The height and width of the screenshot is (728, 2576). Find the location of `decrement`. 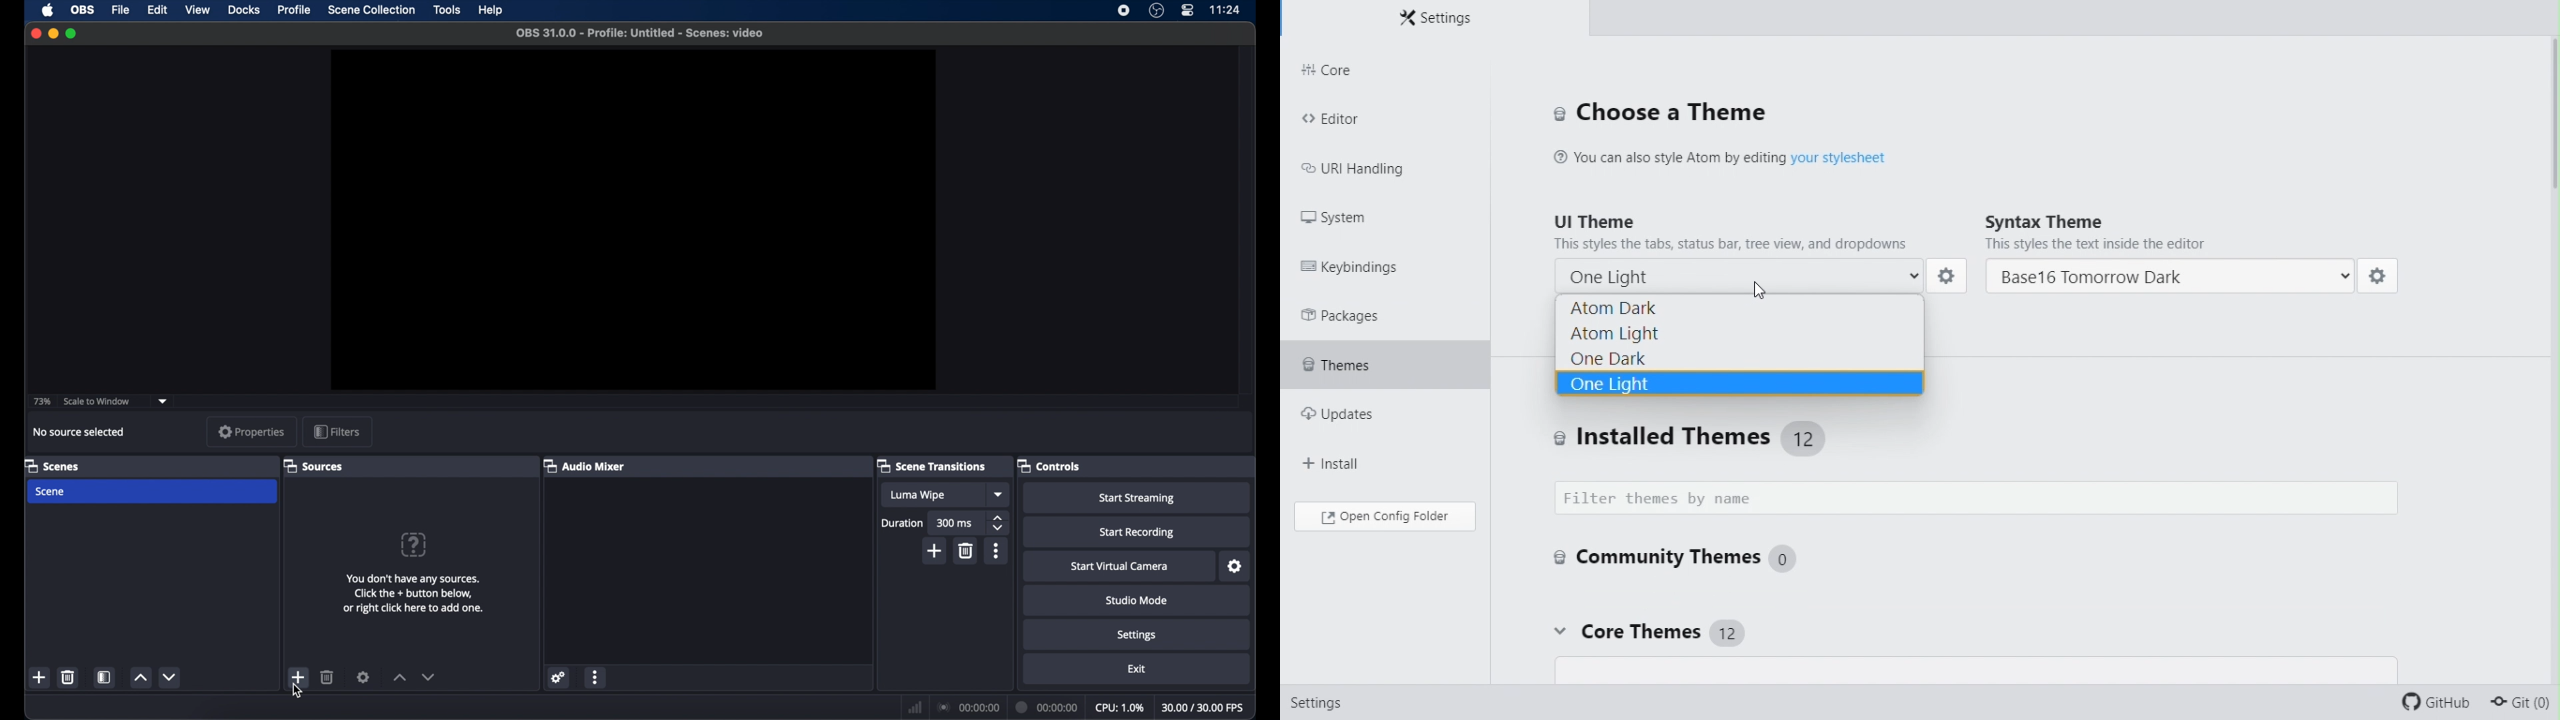

decrement is located at coordinates (427, 677).